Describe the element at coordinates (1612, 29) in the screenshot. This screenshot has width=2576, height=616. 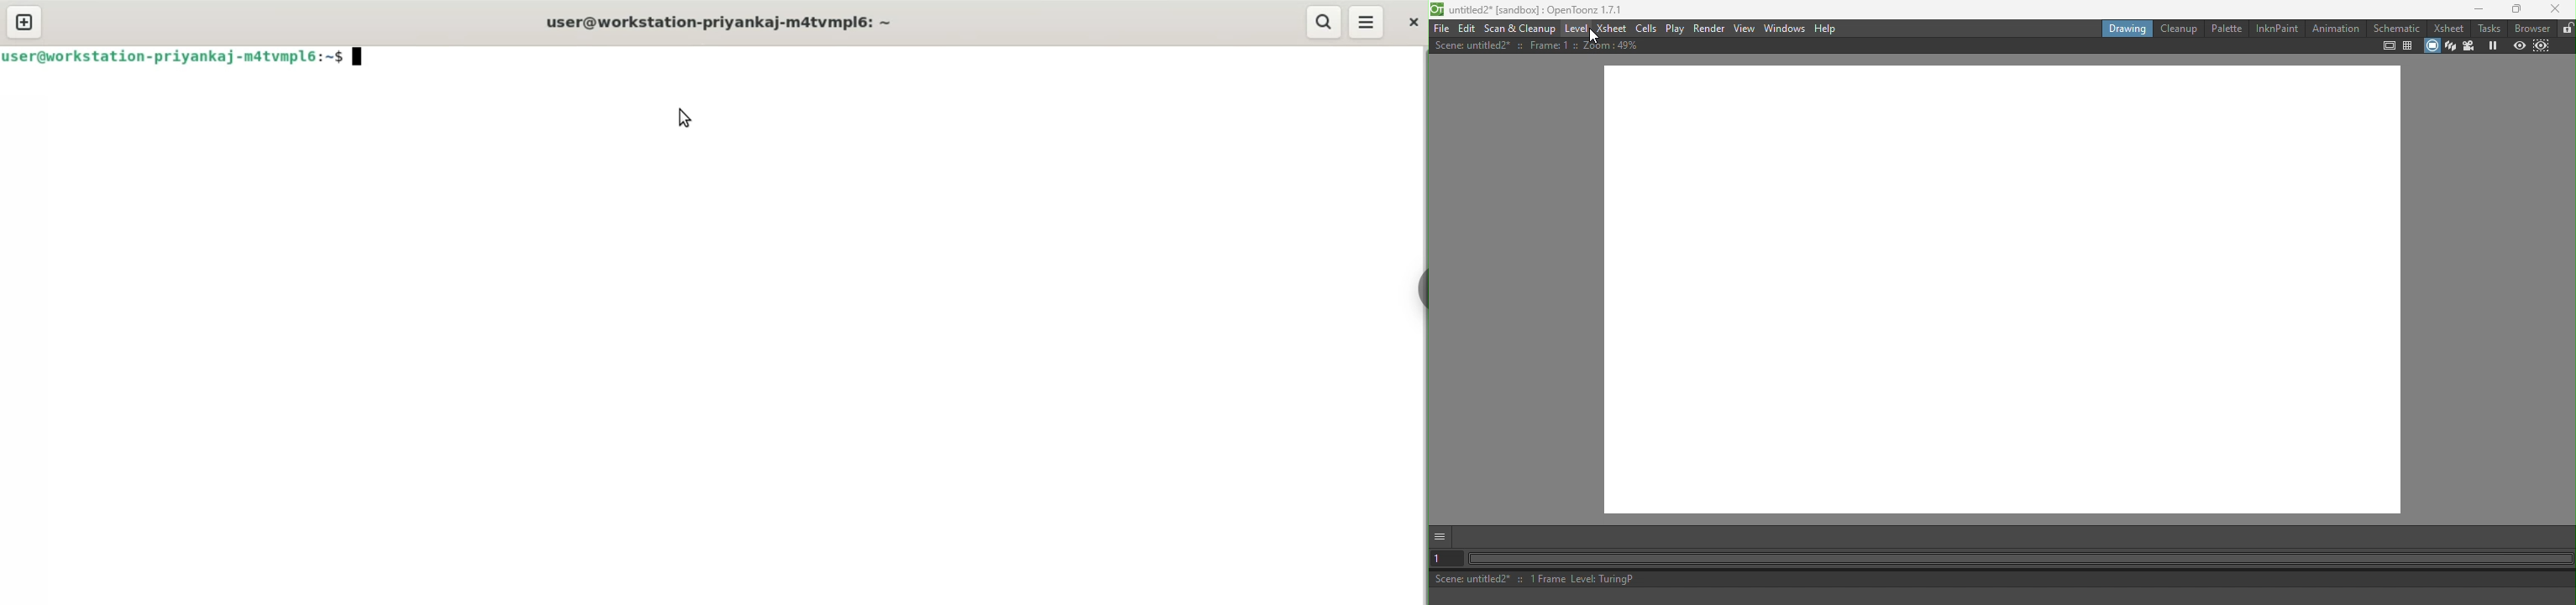
I see `Xsheet` at that location.